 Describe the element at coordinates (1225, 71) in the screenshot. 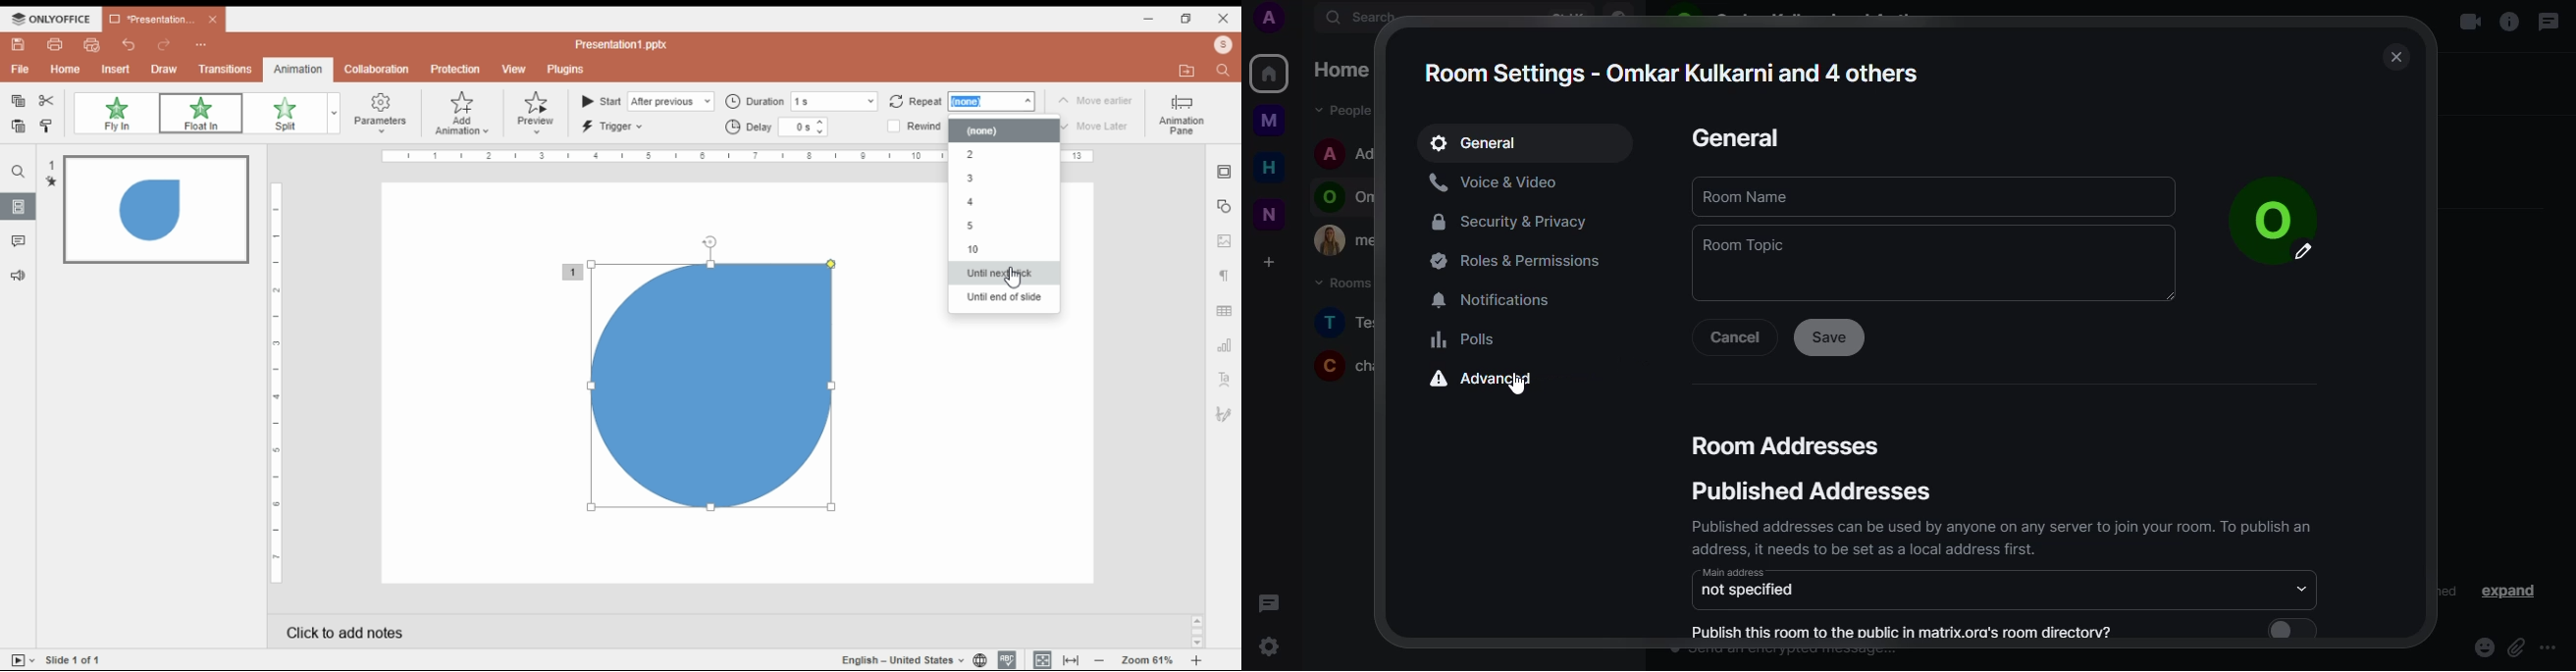

I see `find` at that location.